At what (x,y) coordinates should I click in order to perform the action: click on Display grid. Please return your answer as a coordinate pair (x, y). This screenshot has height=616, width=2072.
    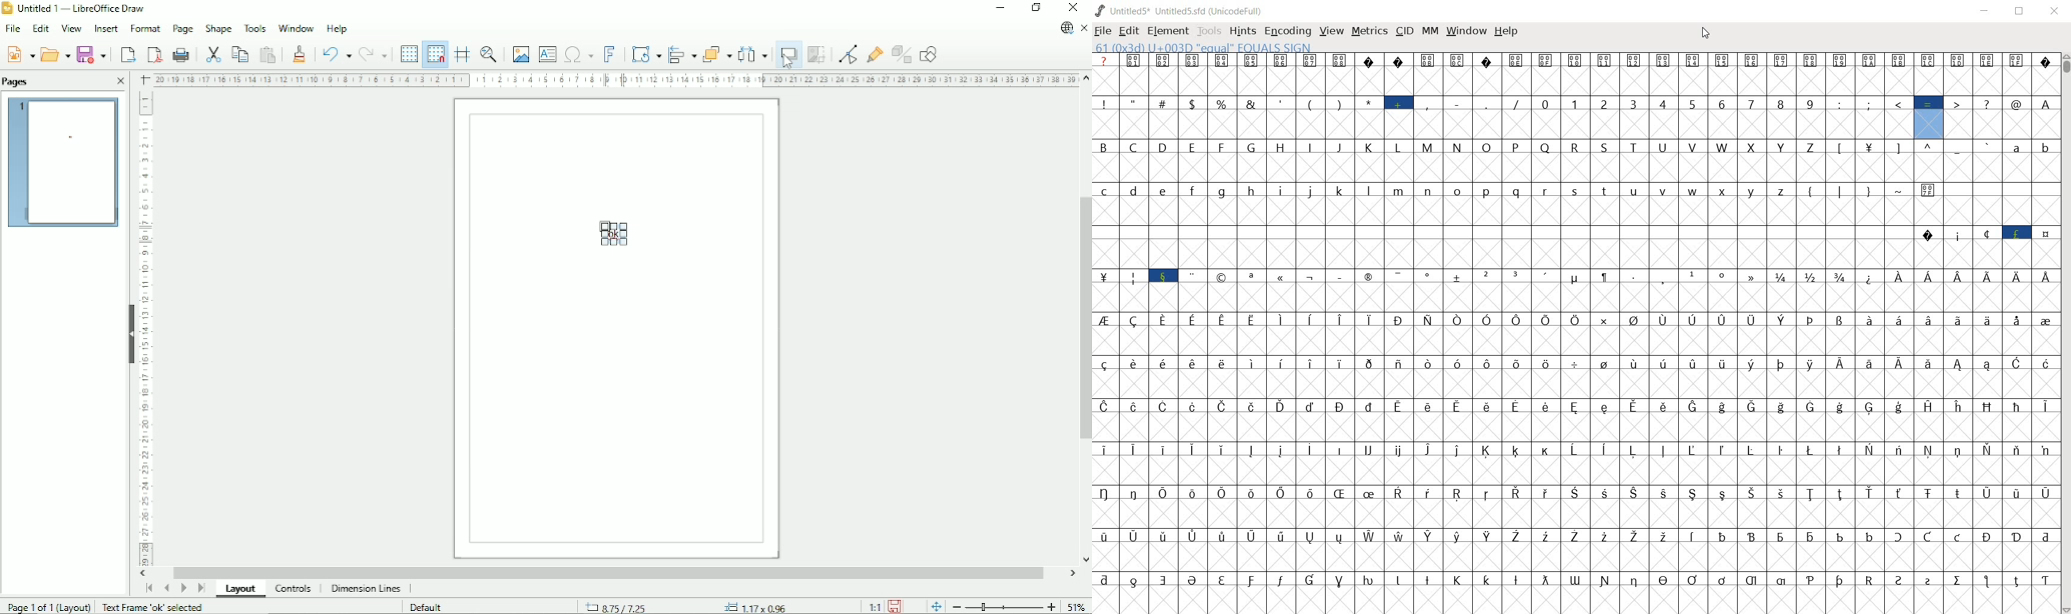
    Looking at the image, I should click on (408, 52).